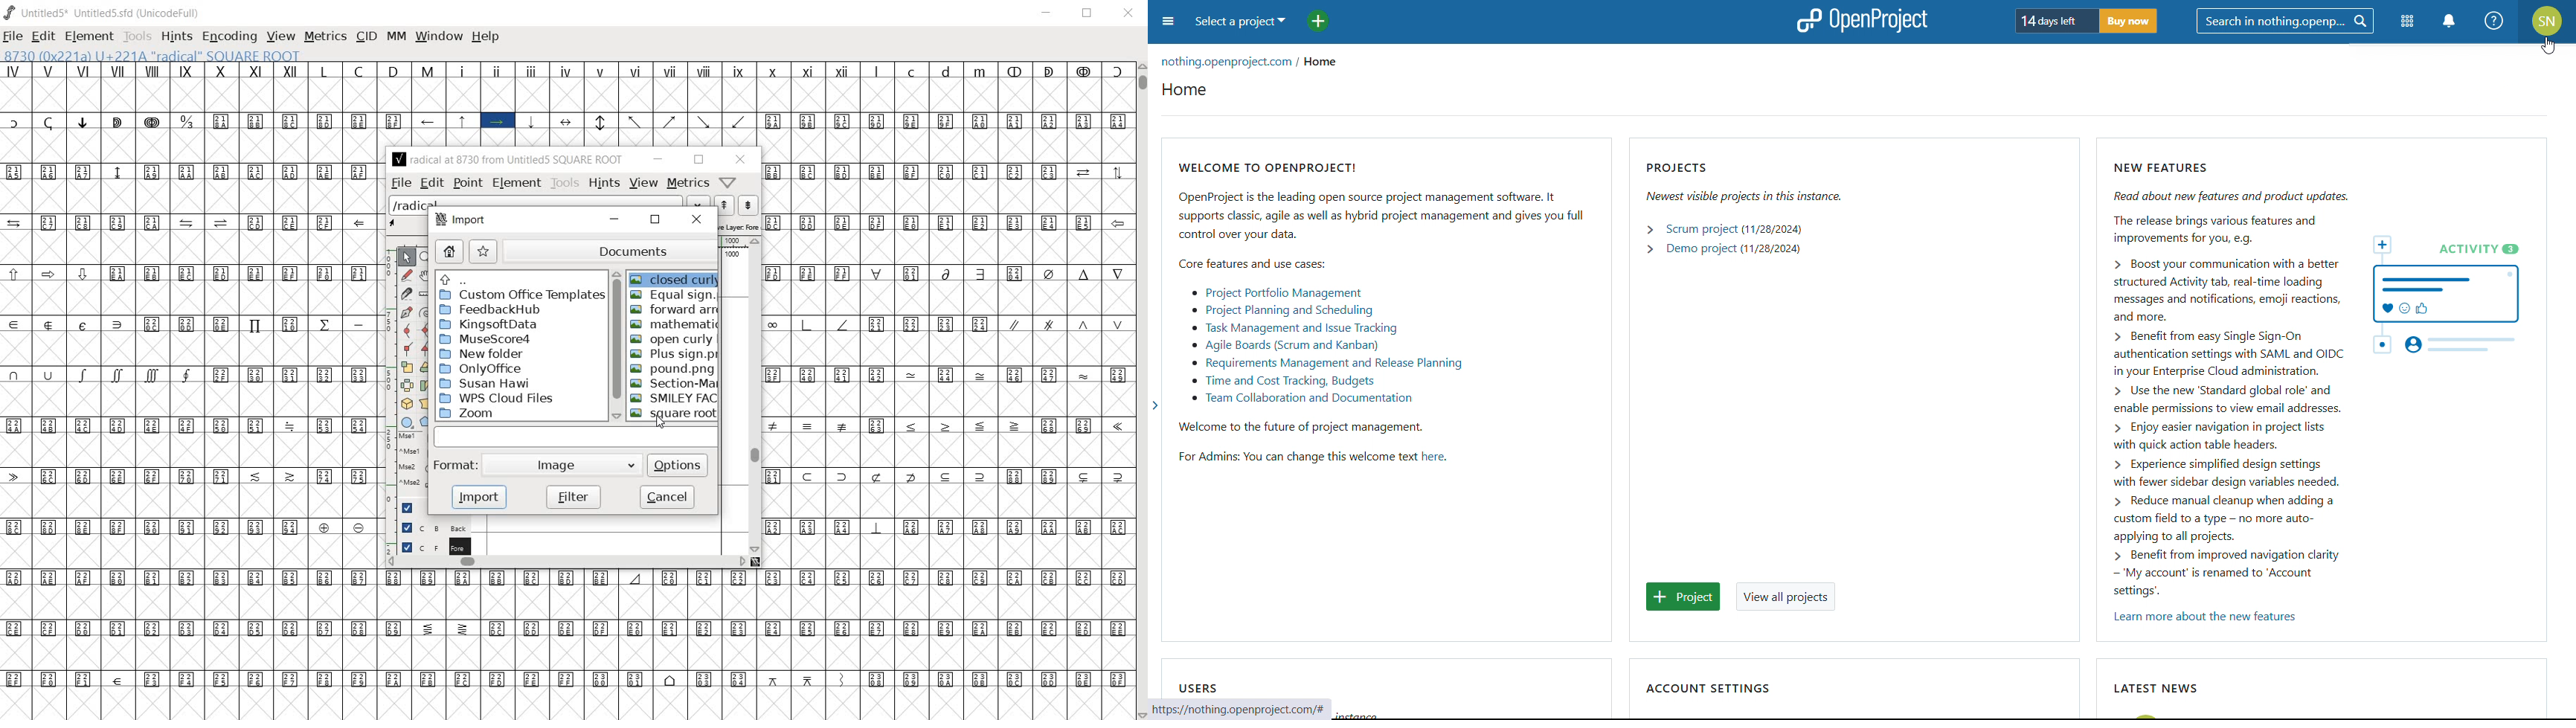  Describe the element at coordinates (674, 397) in the screenshot. I see `SMILEY FACE` at that location.